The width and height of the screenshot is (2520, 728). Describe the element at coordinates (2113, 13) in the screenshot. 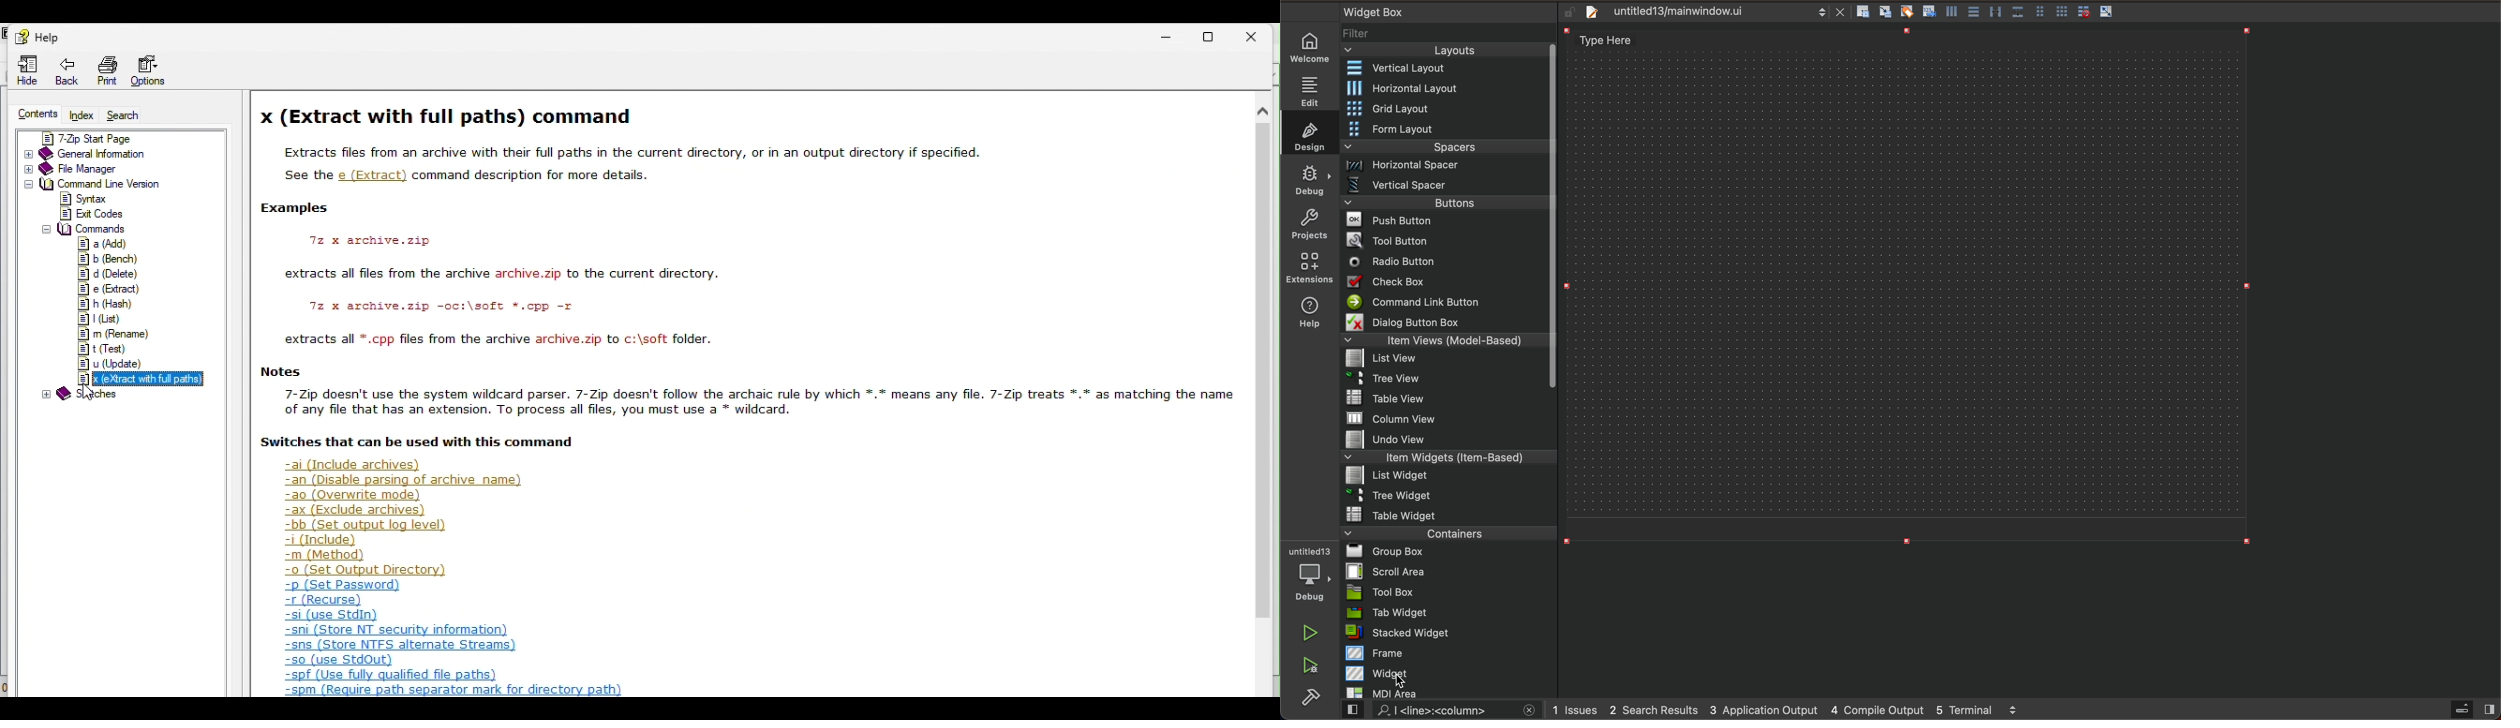

I see `` at that location.